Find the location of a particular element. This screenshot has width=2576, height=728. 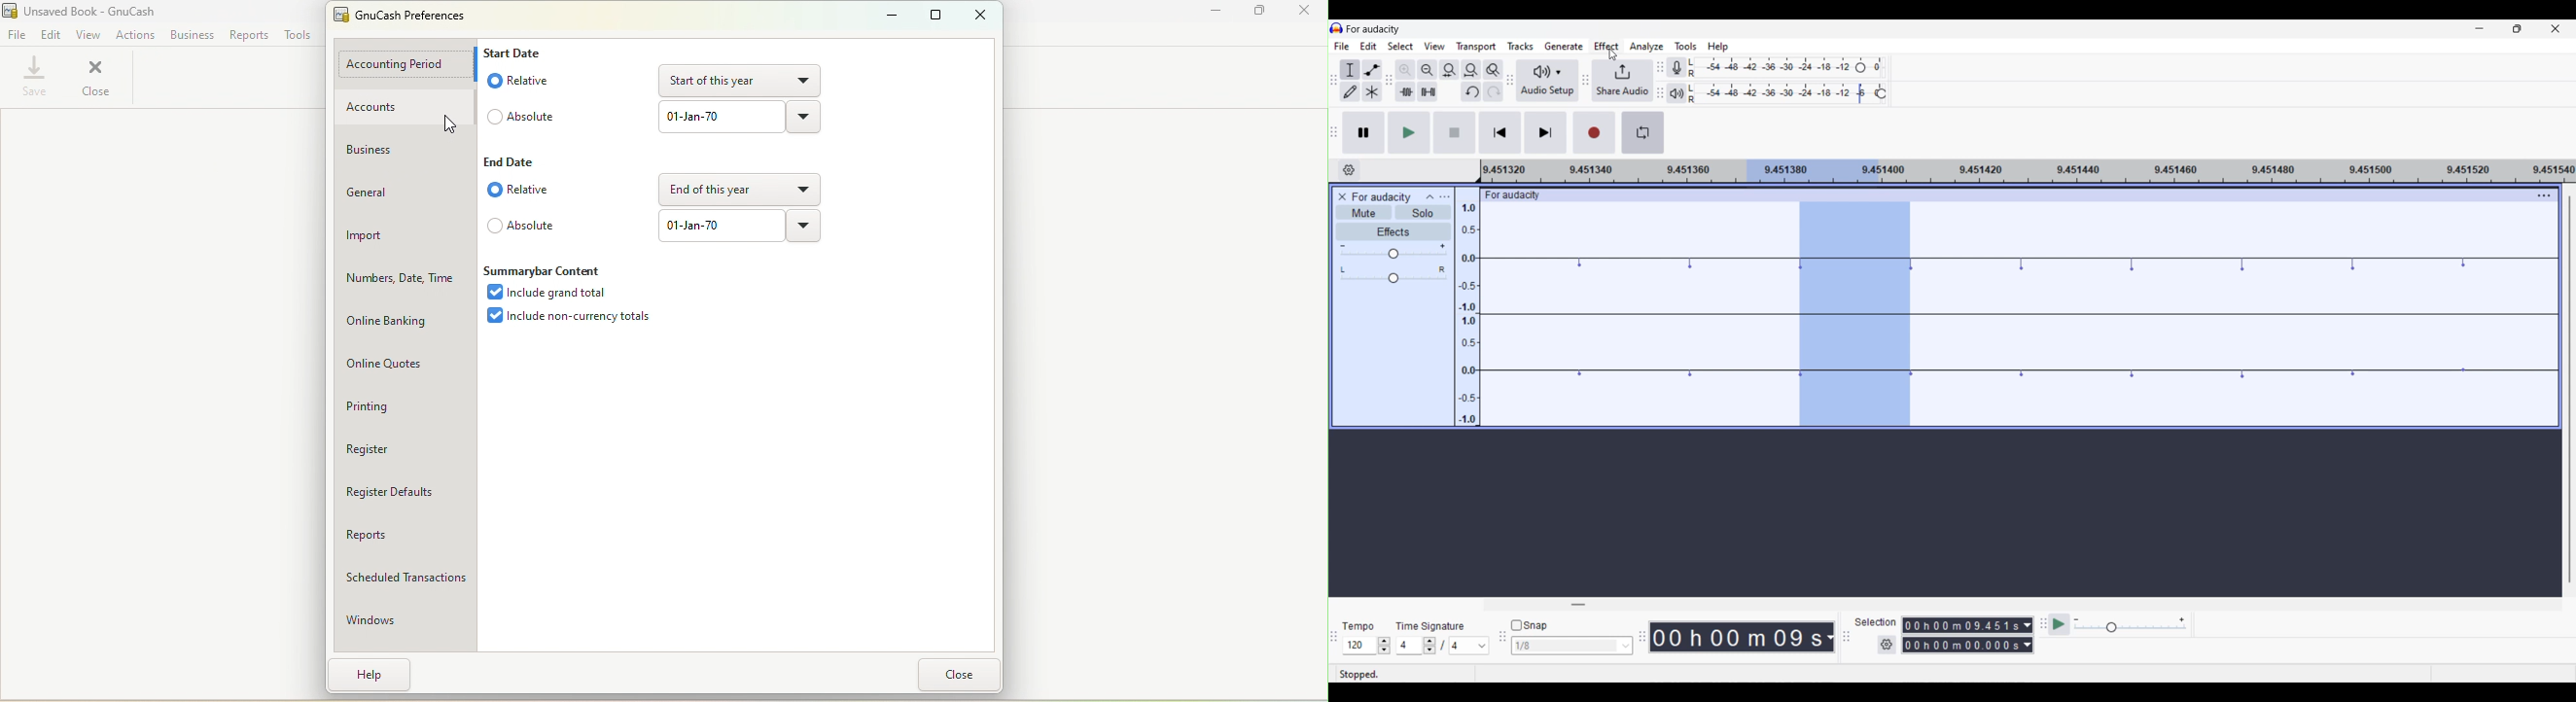

Close track is located at coordinates (1343, 197).